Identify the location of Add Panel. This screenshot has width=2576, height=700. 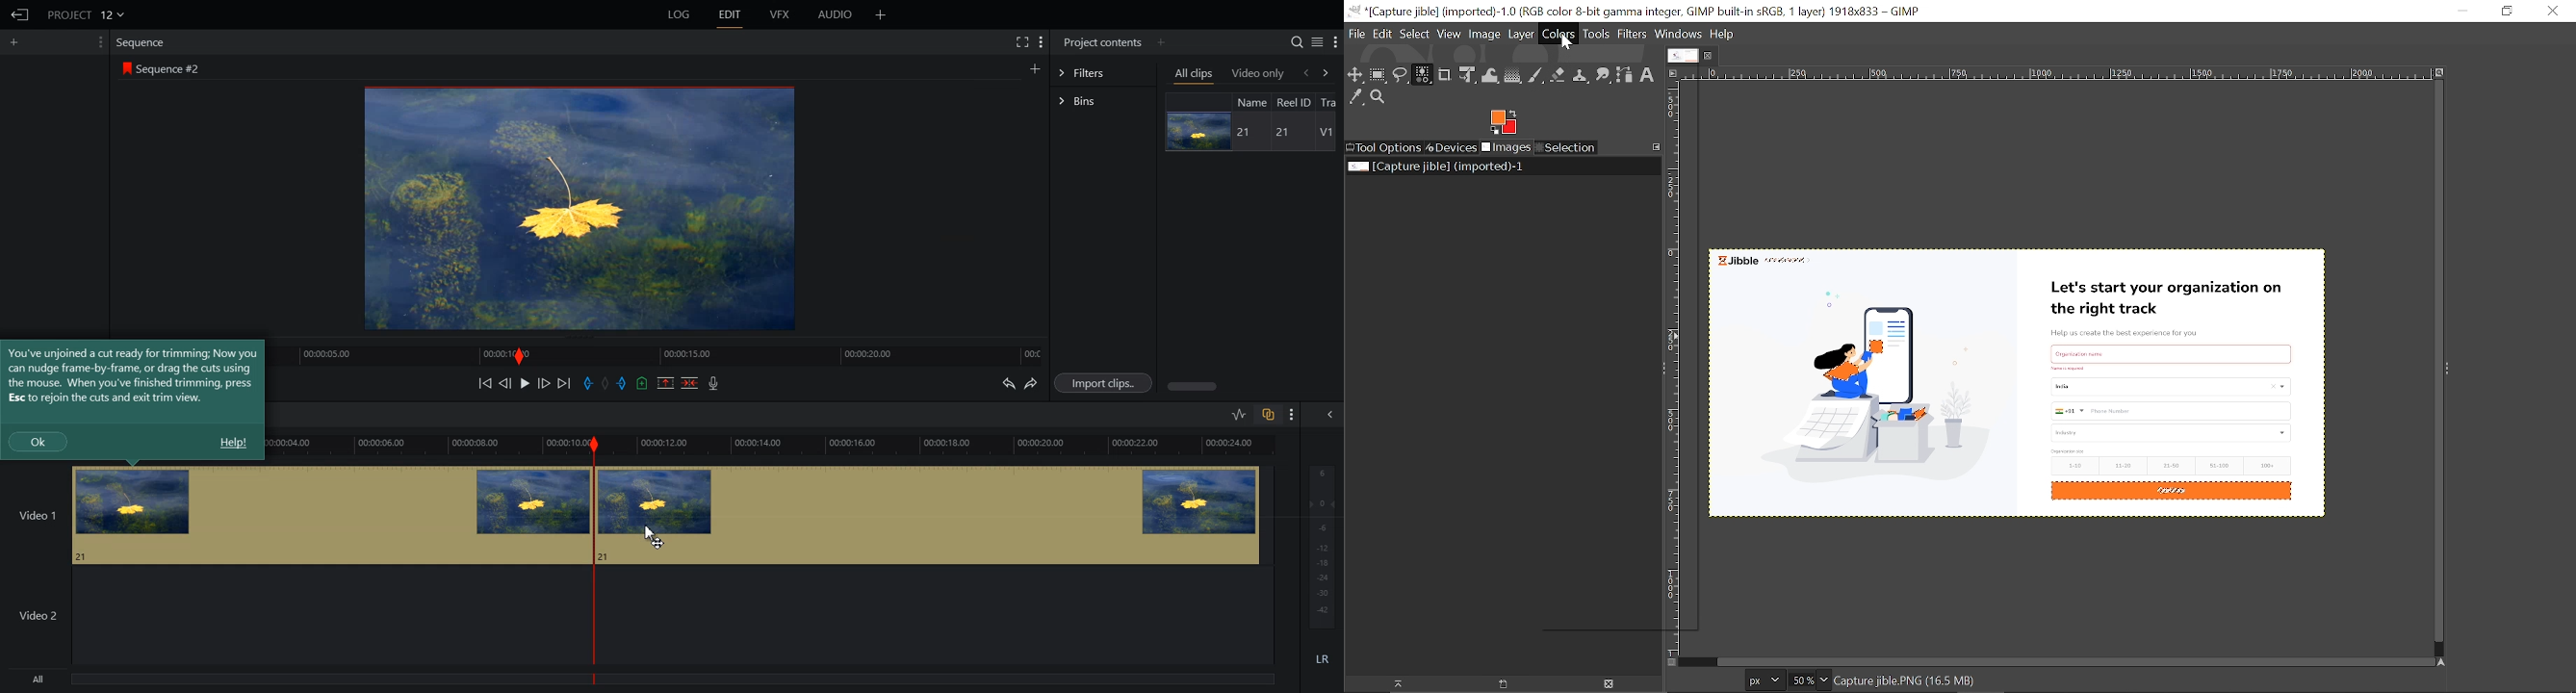
(1035, 67).